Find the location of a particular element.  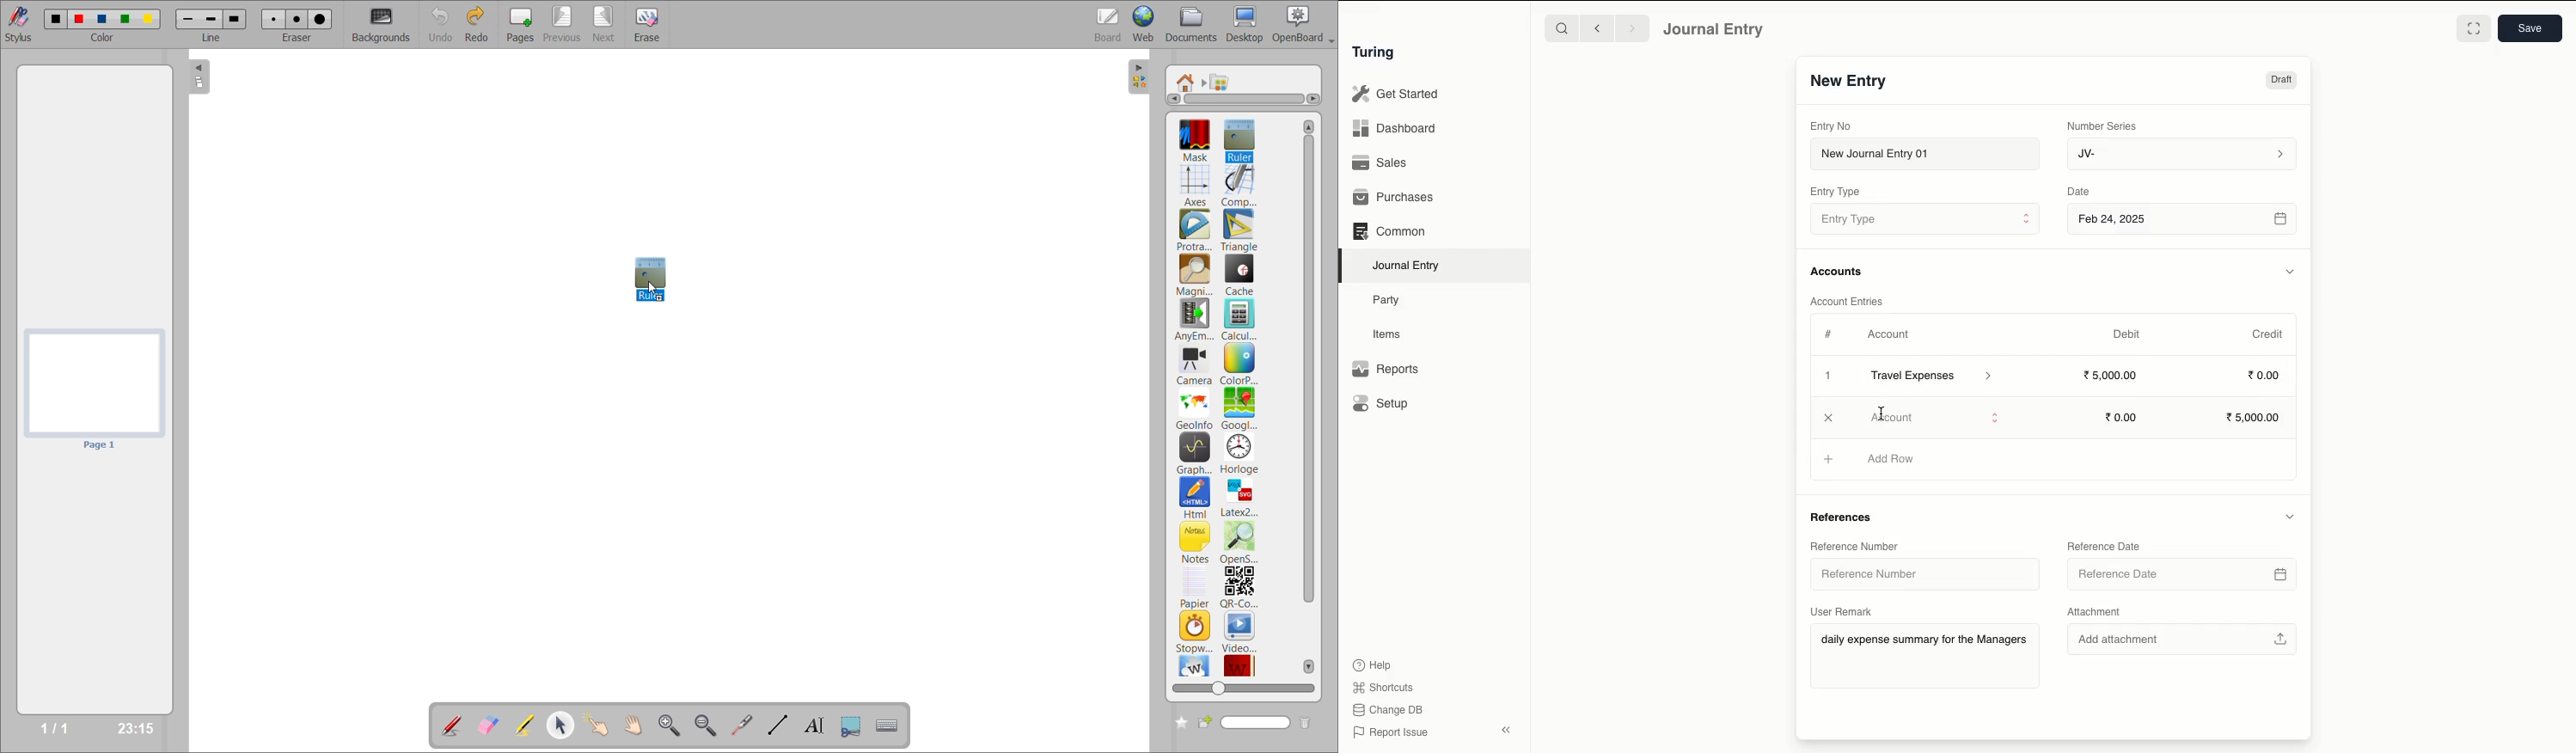

References is located at coordinates (1847, 516).